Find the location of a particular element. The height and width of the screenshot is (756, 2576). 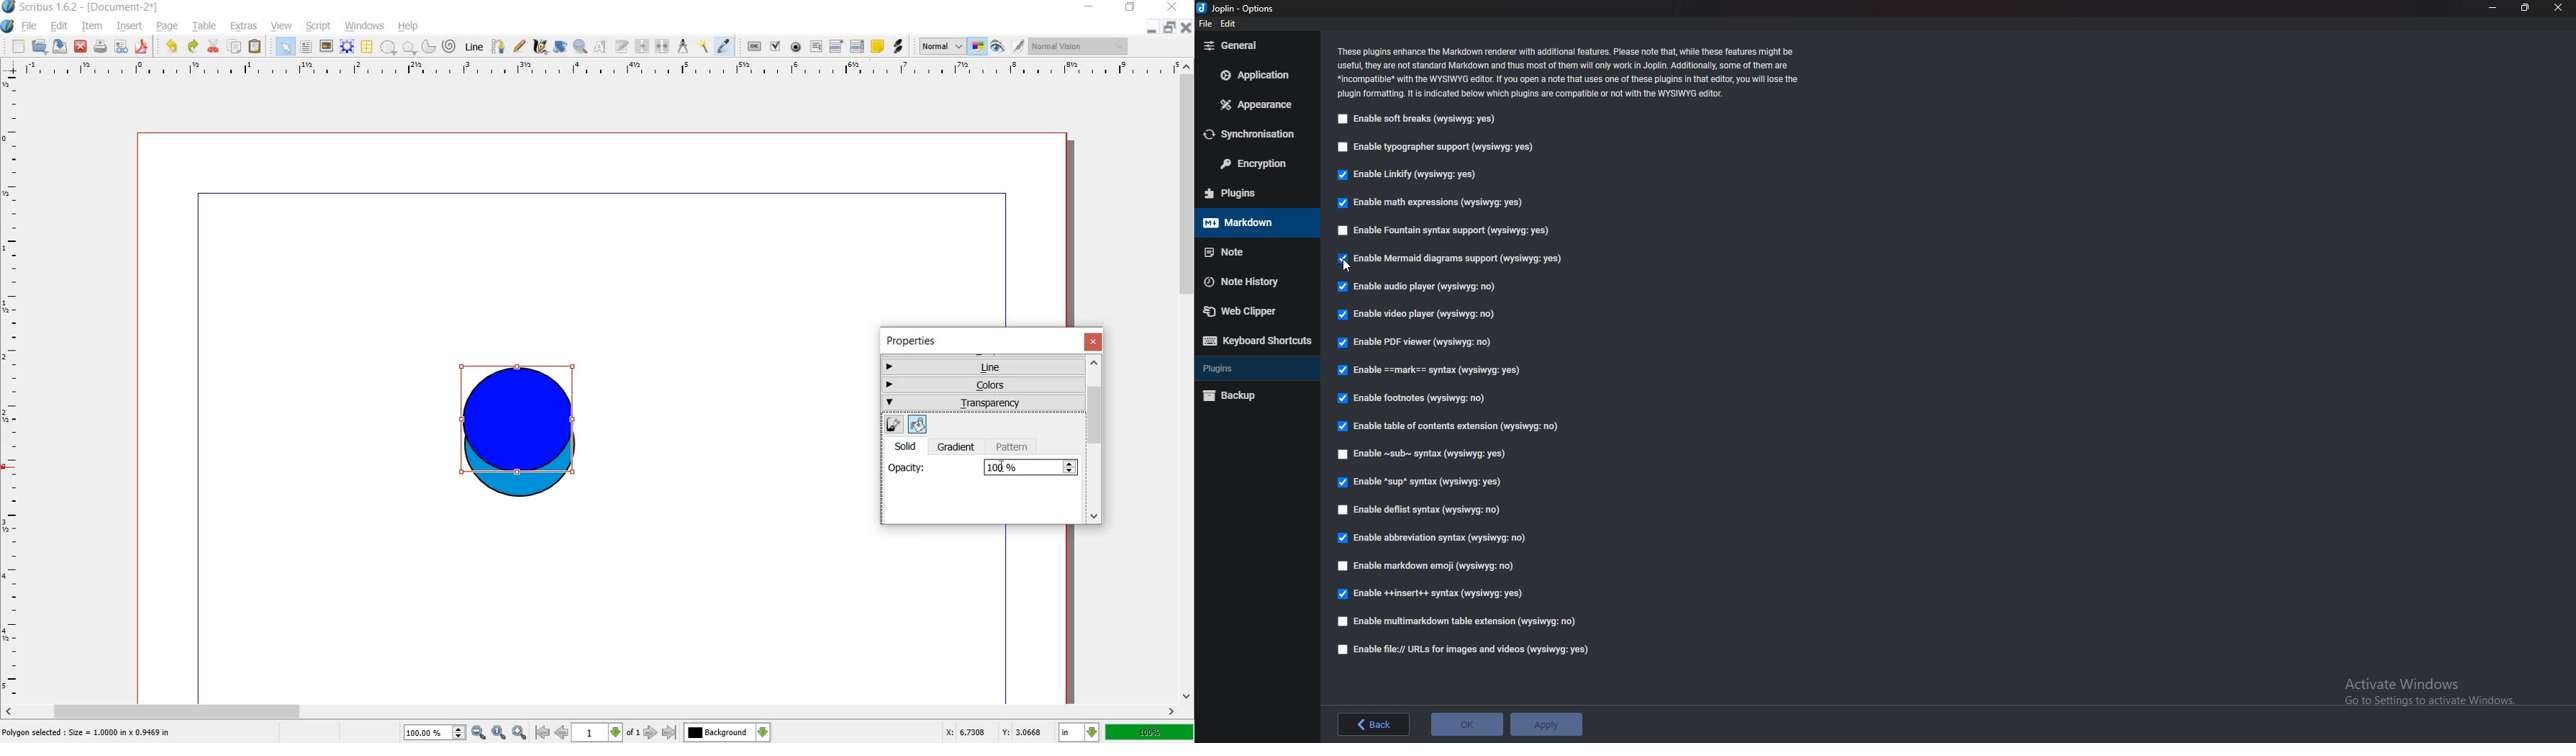

close is located at coordinates (2559, 6).